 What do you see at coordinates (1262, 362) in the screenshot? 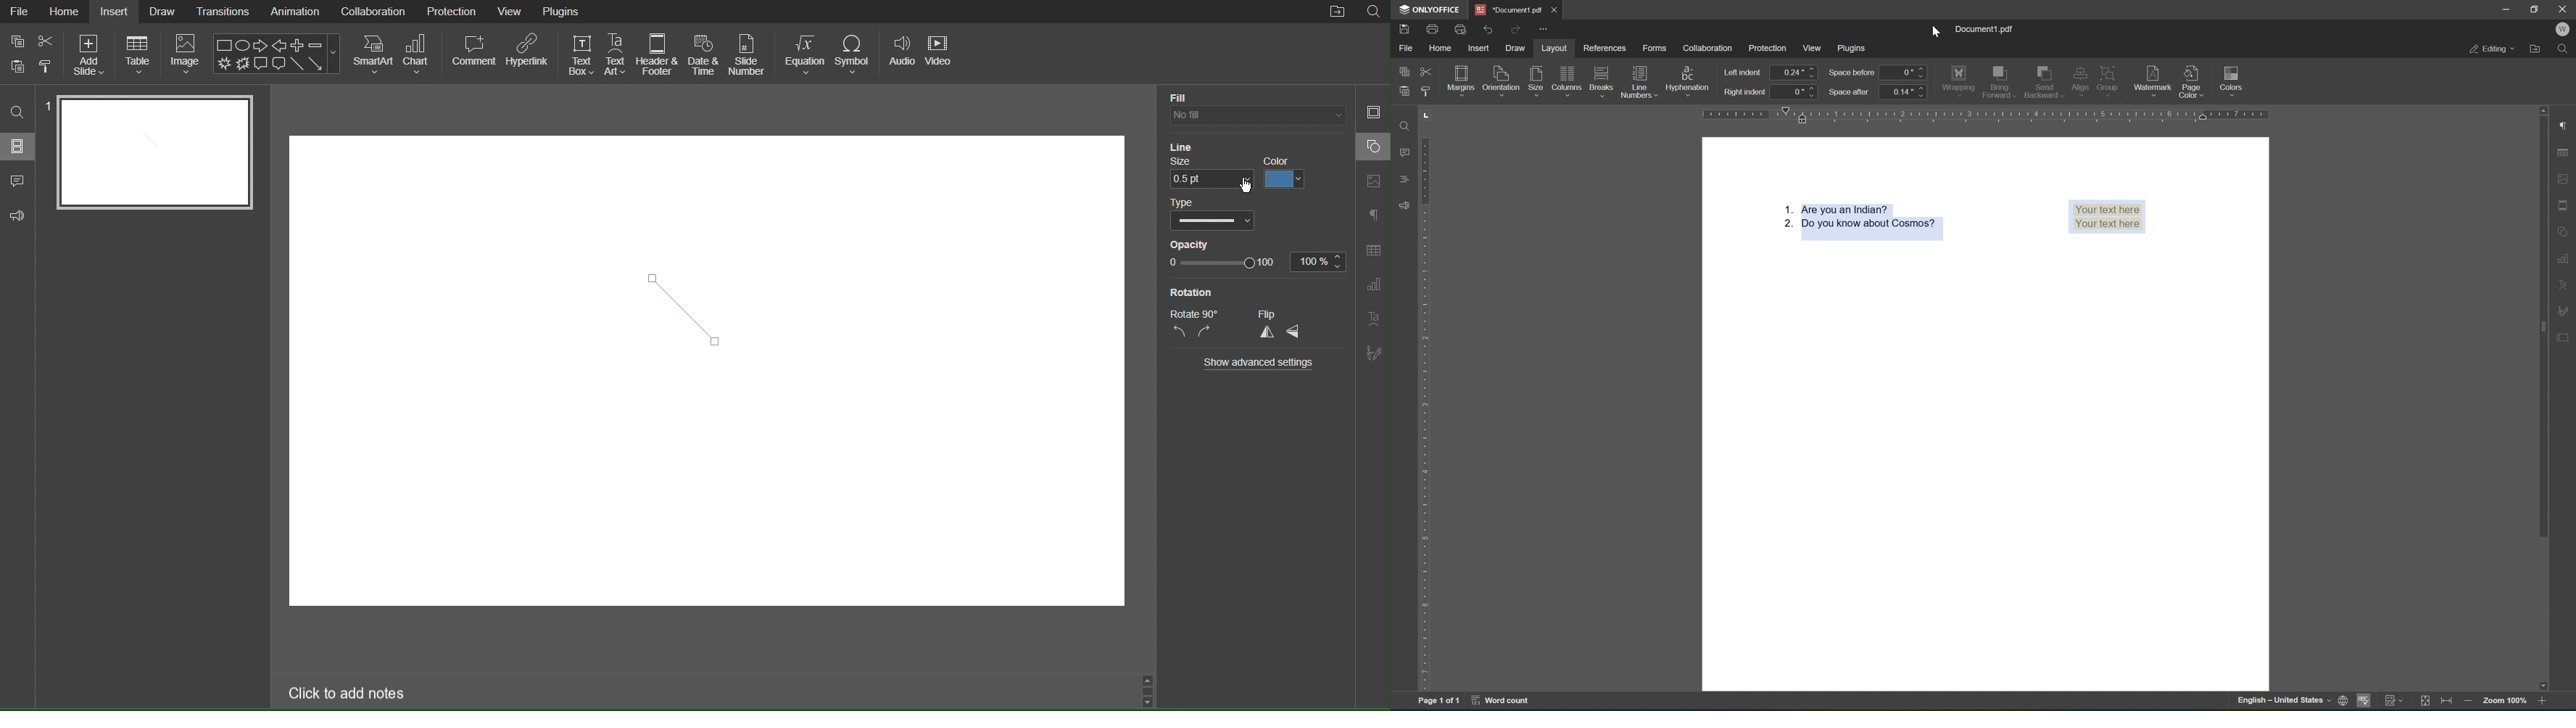
I see `Show advanced settings` at bounding box center [1262, 362].